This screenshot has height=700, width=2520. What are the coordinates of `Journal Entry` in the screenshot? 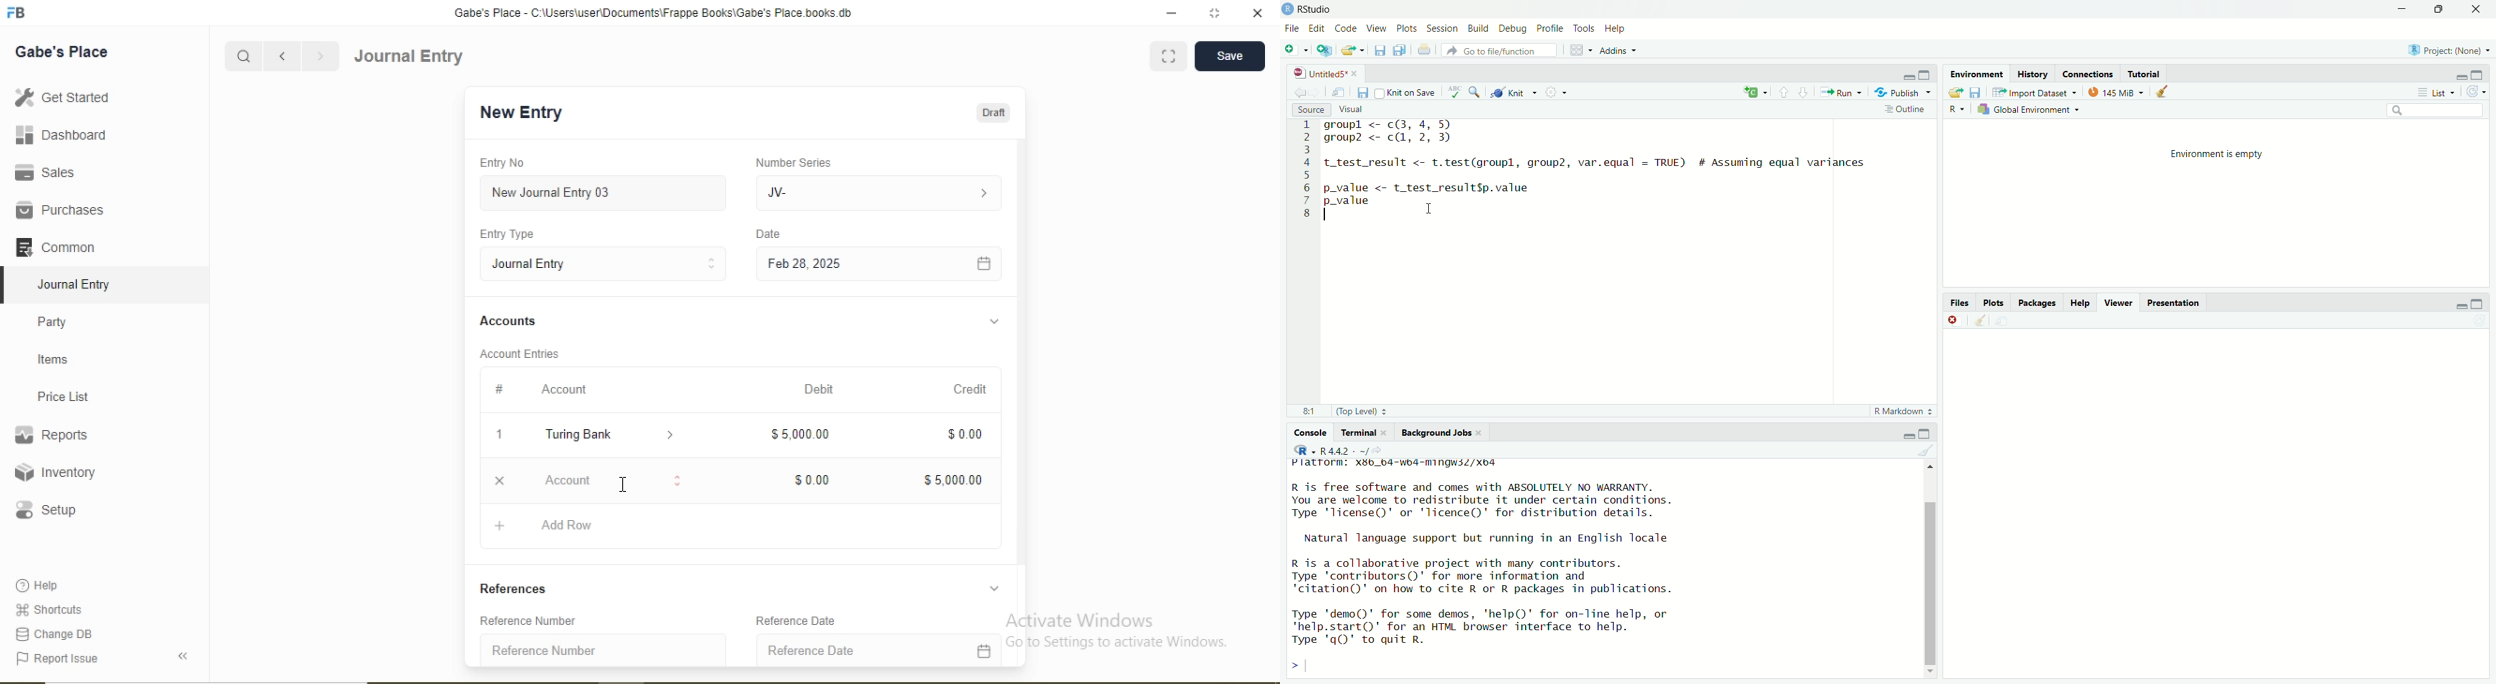 It's located at (410, 56).